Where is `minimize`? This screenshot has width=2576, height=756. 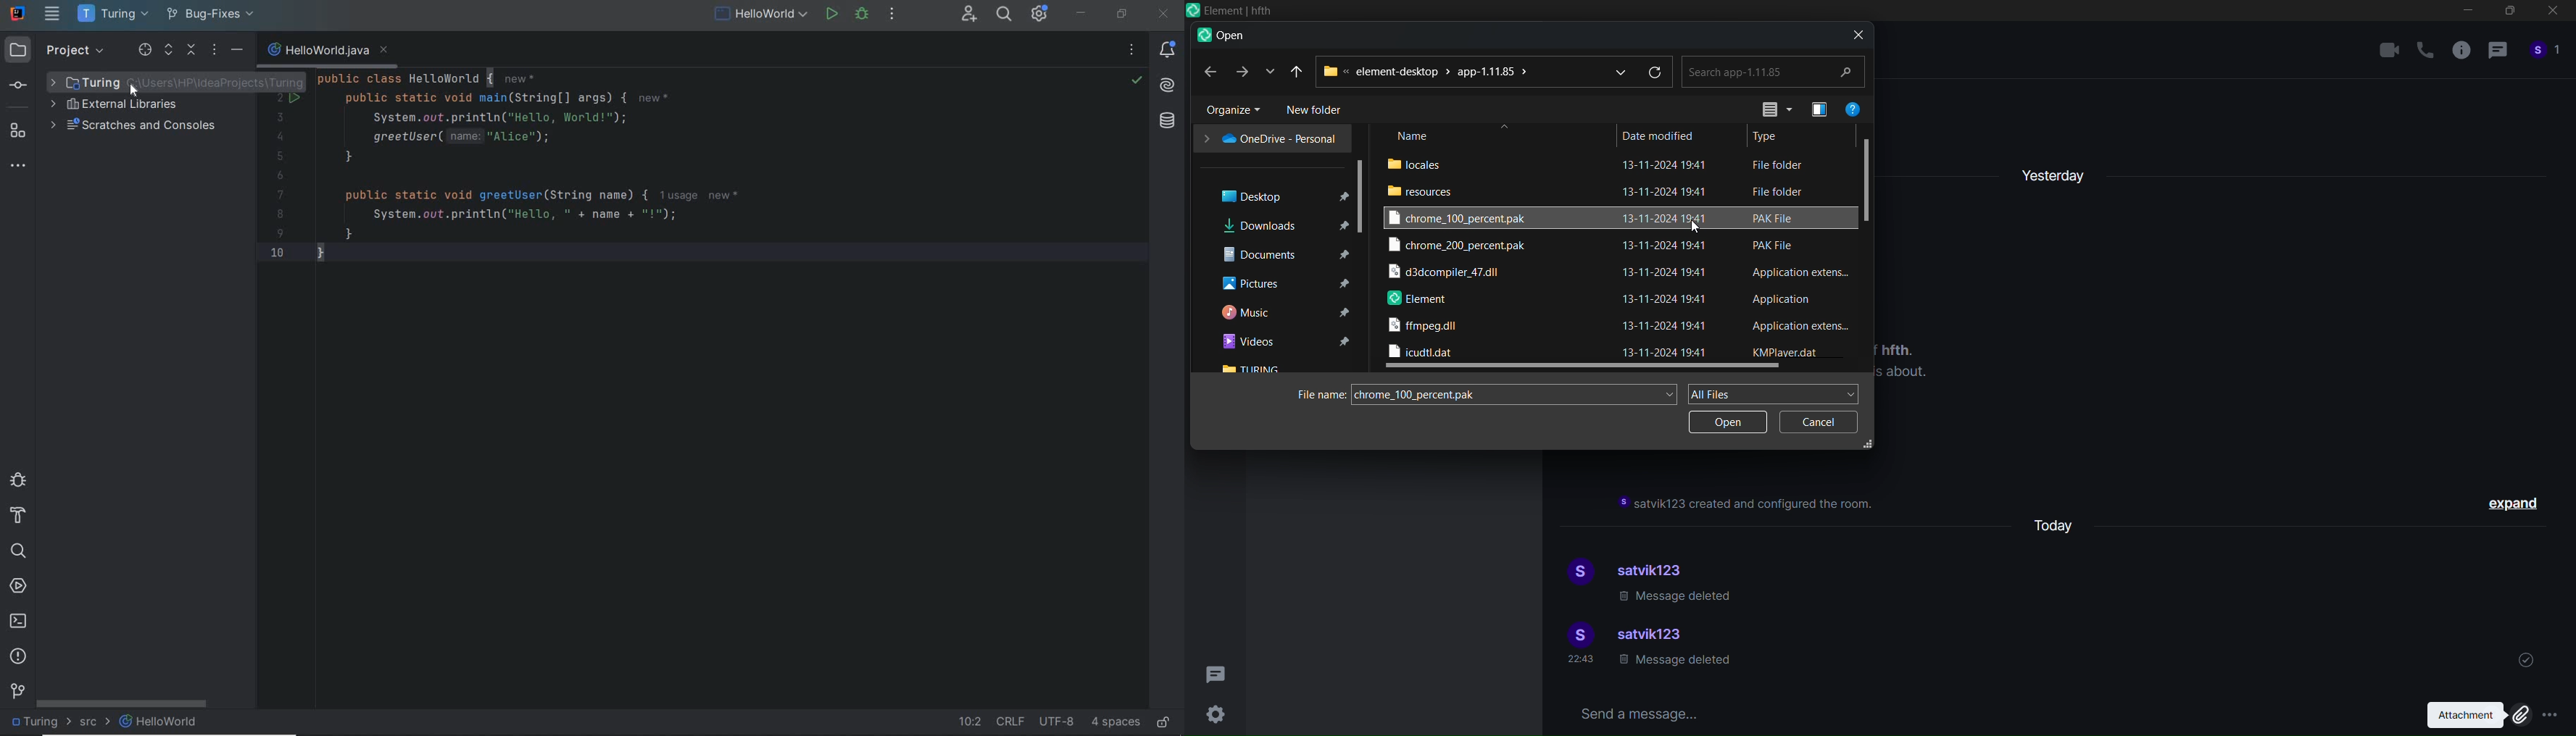
minimize is located at coordinates (1083, 13).